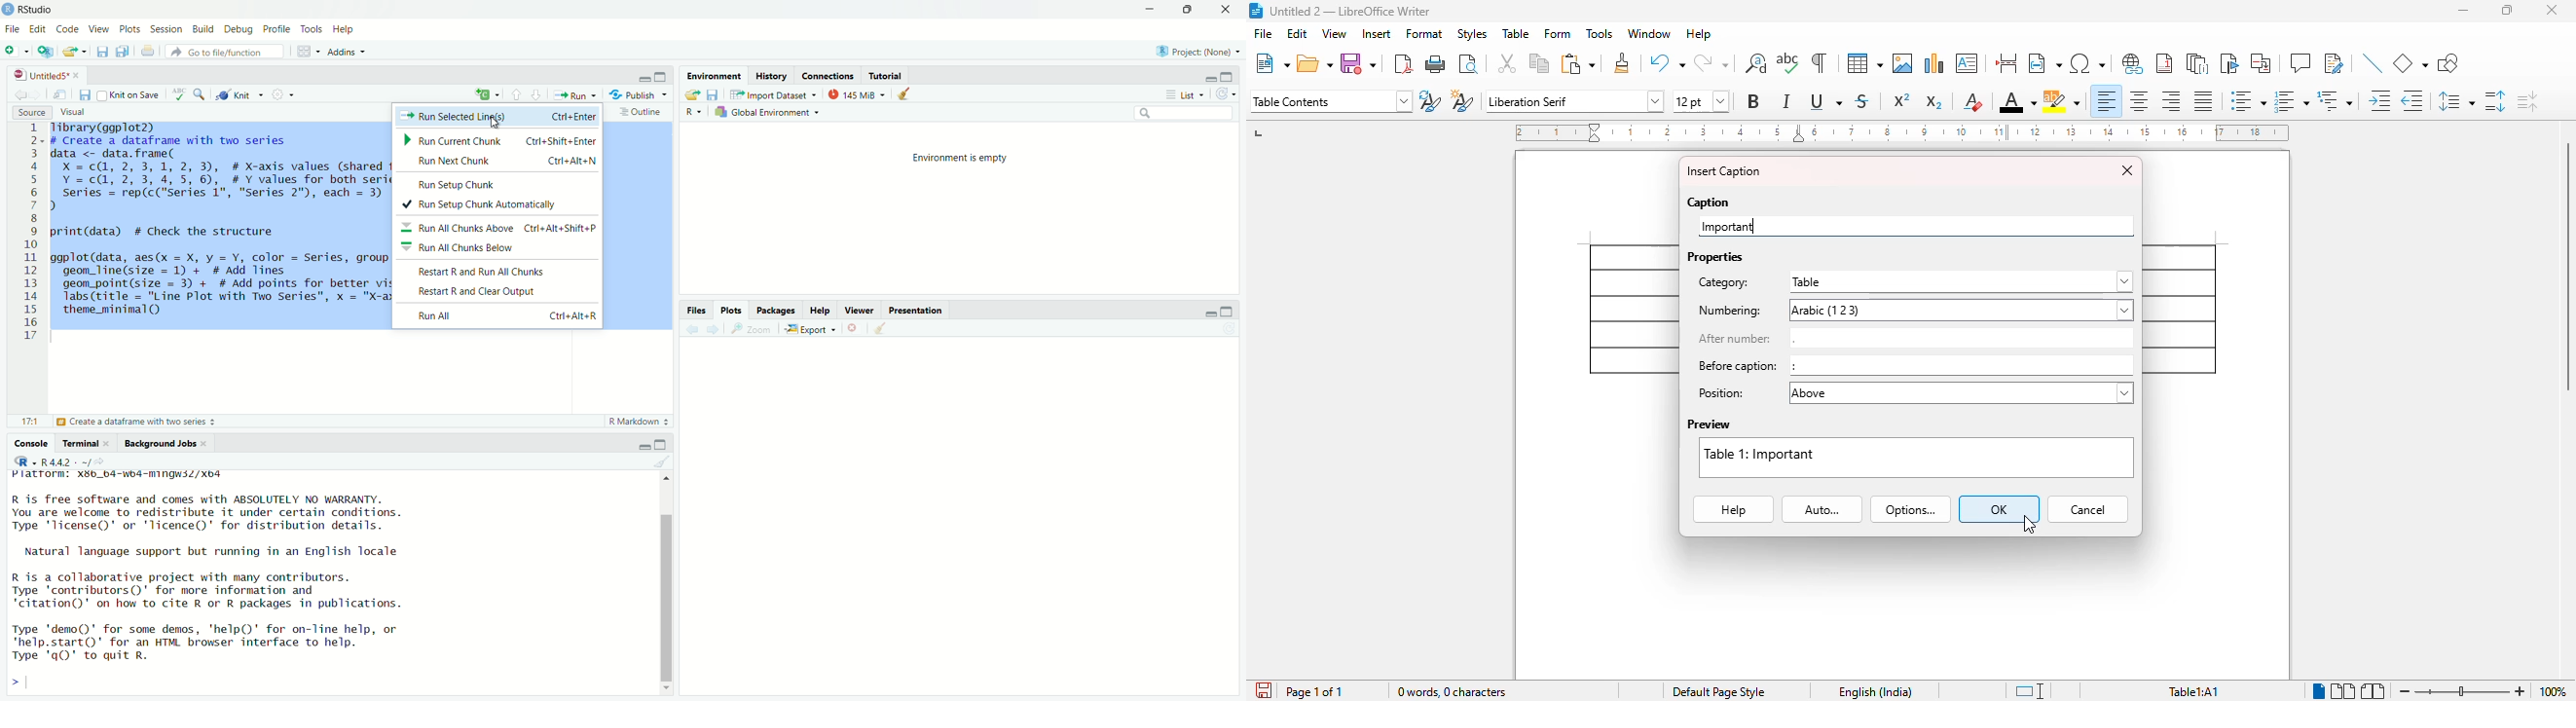 The height and width of the screenshot is (728, 2576). Describe the element at coordinates (31, 10) in the screenshot. I see `Rstudio` at that location.